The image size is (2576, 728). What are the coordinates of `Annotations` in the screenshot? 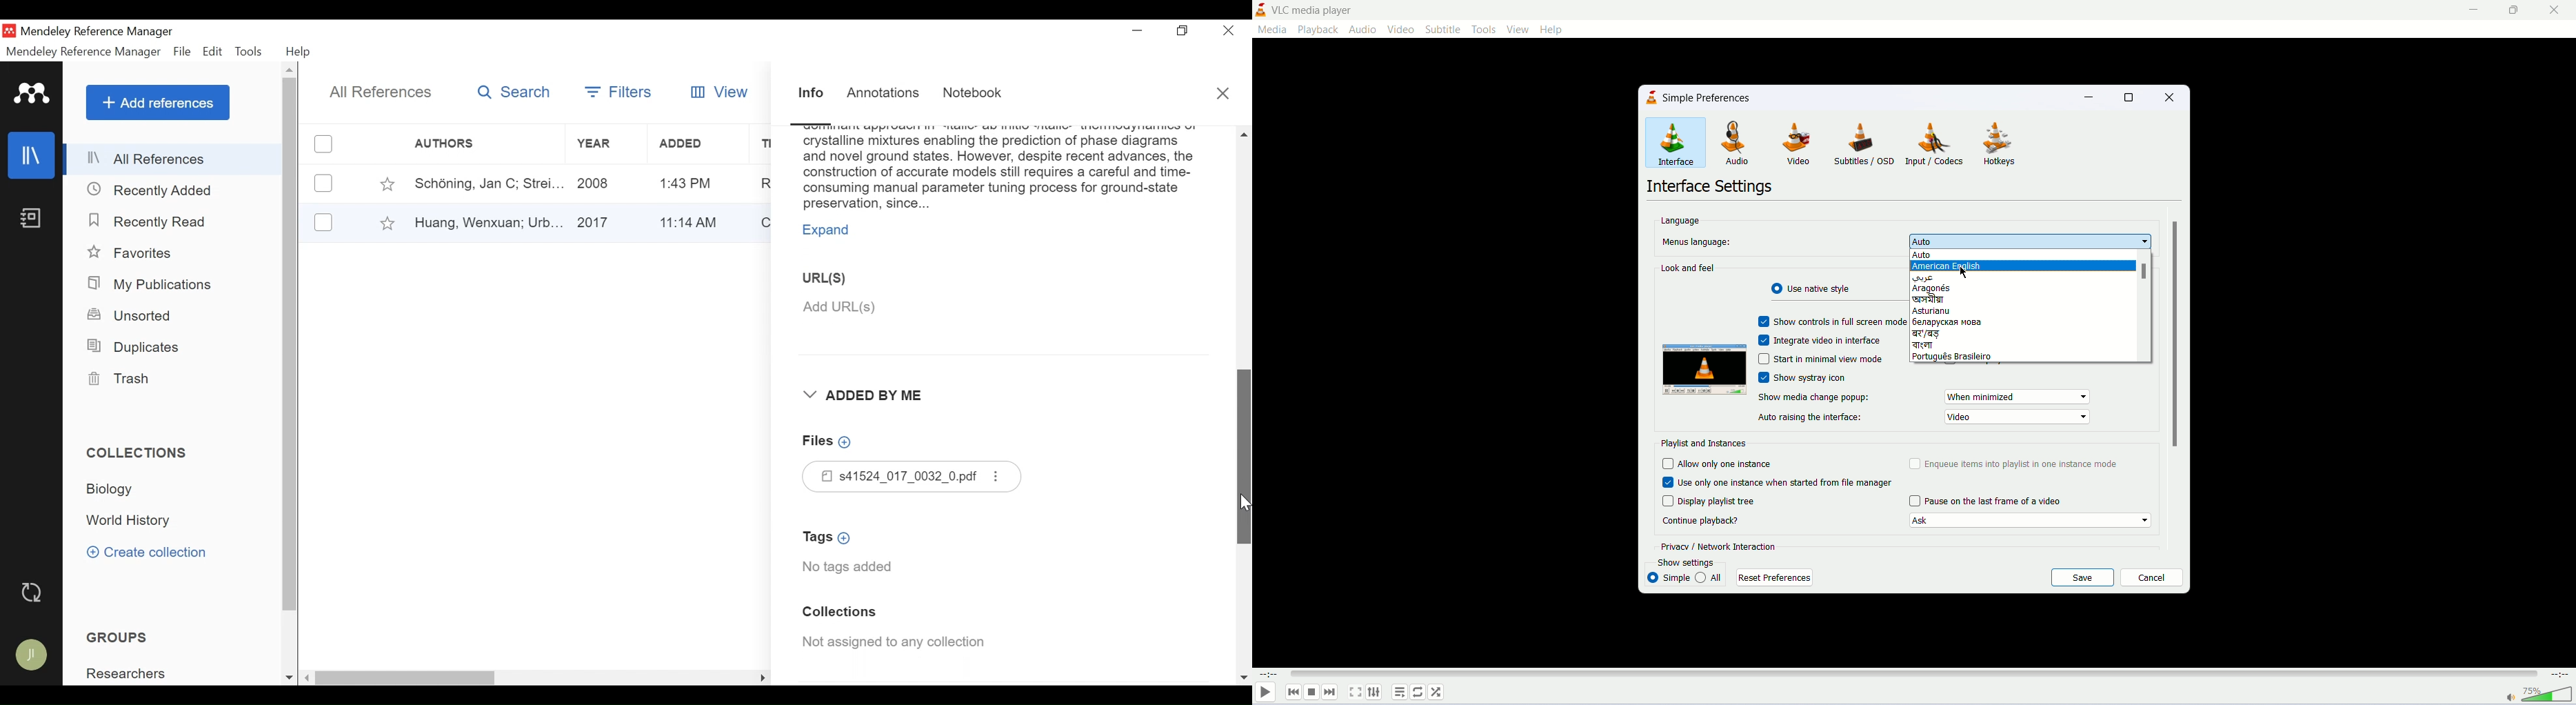 It's located at (884, 95).